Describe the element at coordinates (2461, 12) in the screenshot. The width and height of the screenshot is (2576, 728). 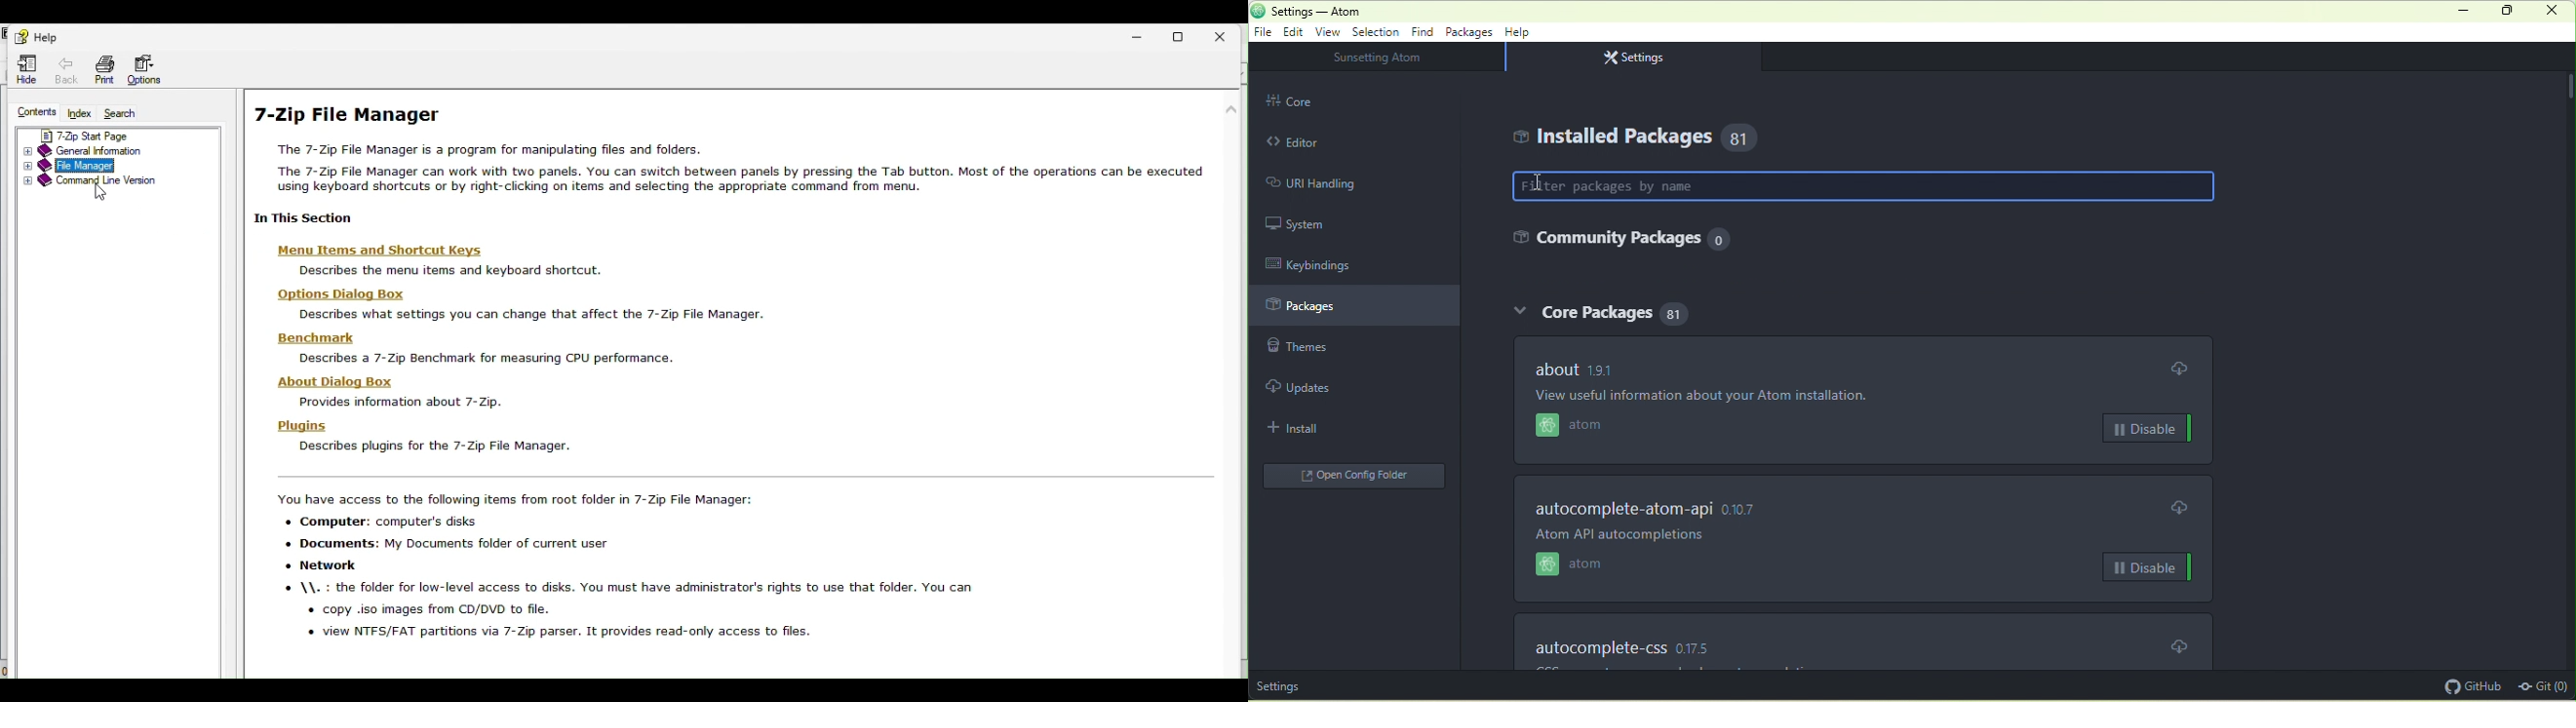
I see `minimize` at that location.